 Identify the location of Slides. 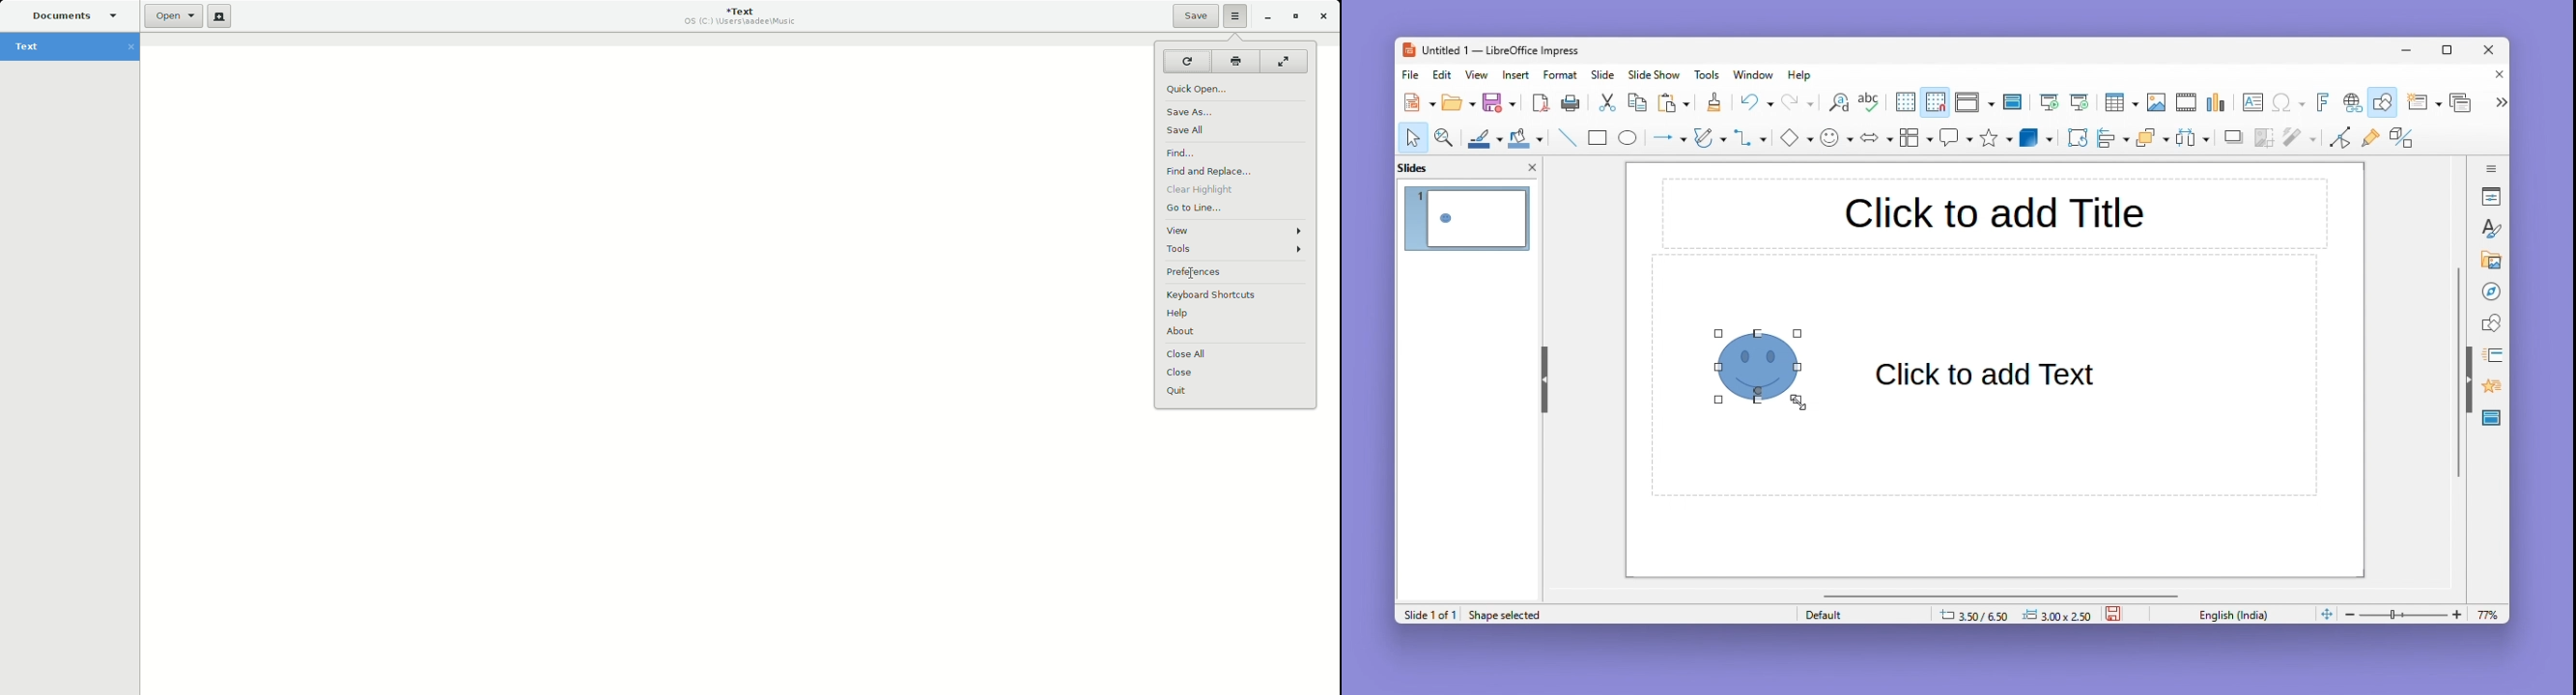
(1423, 167).